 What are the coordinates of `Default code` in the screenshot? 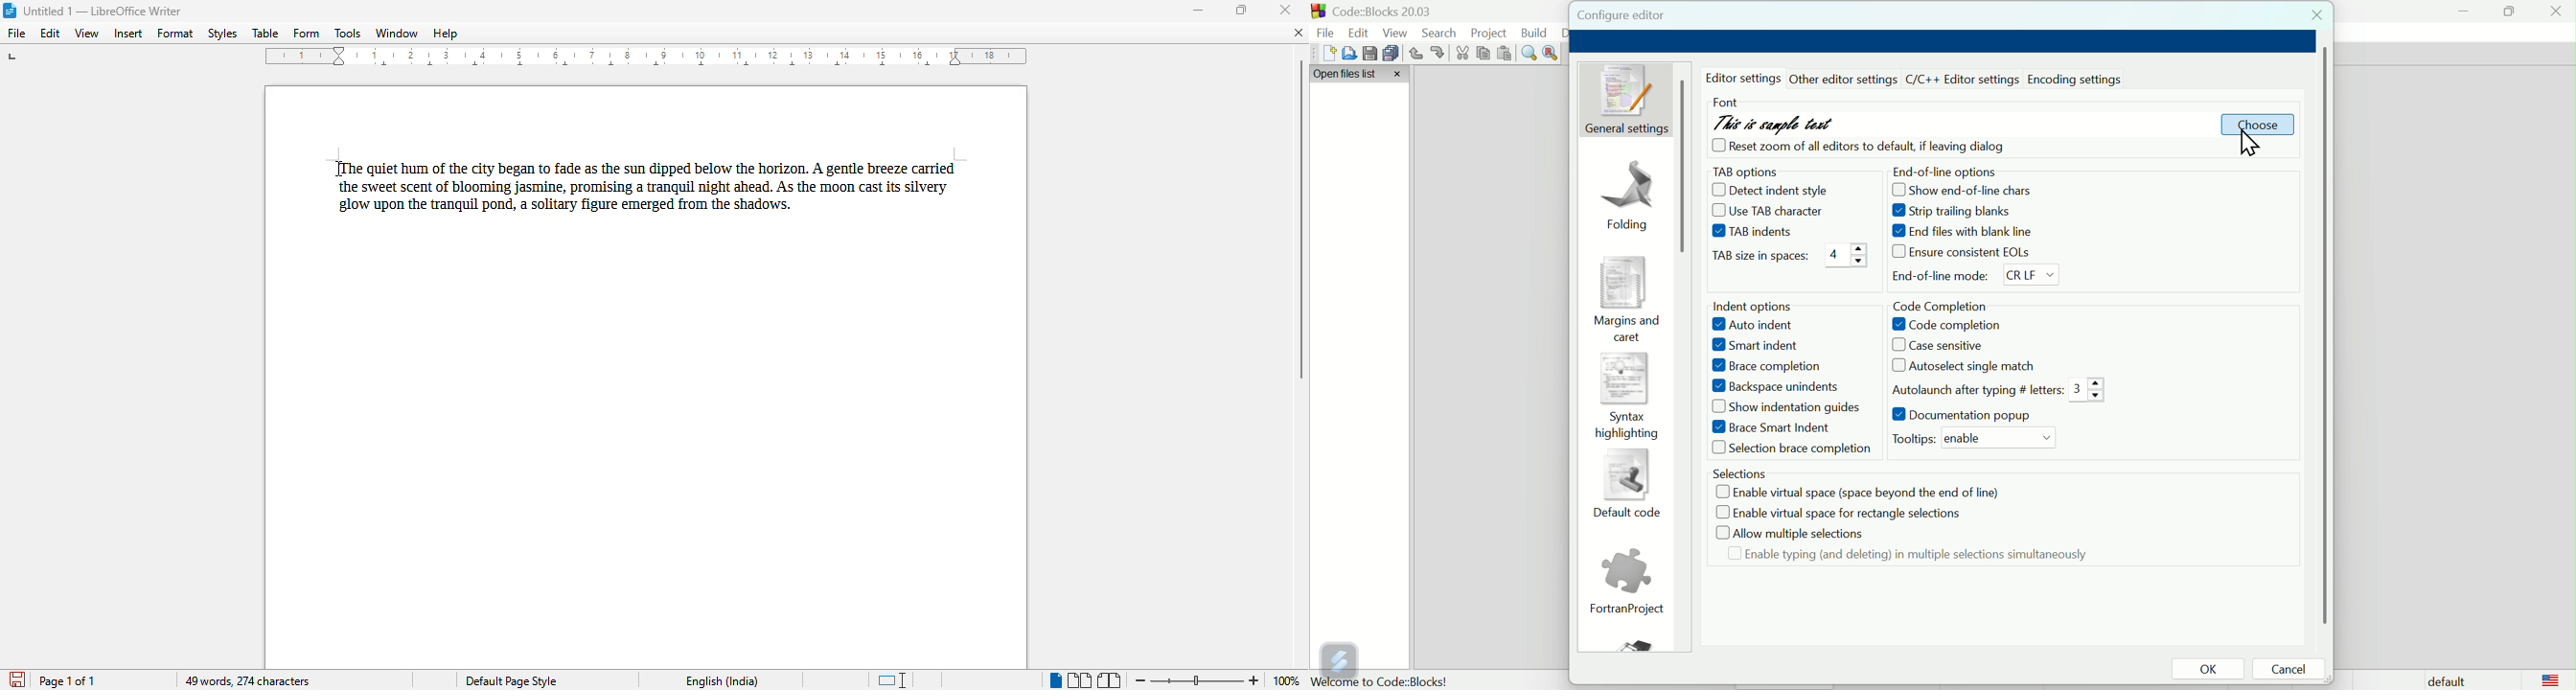 It's located at (1625, 487).